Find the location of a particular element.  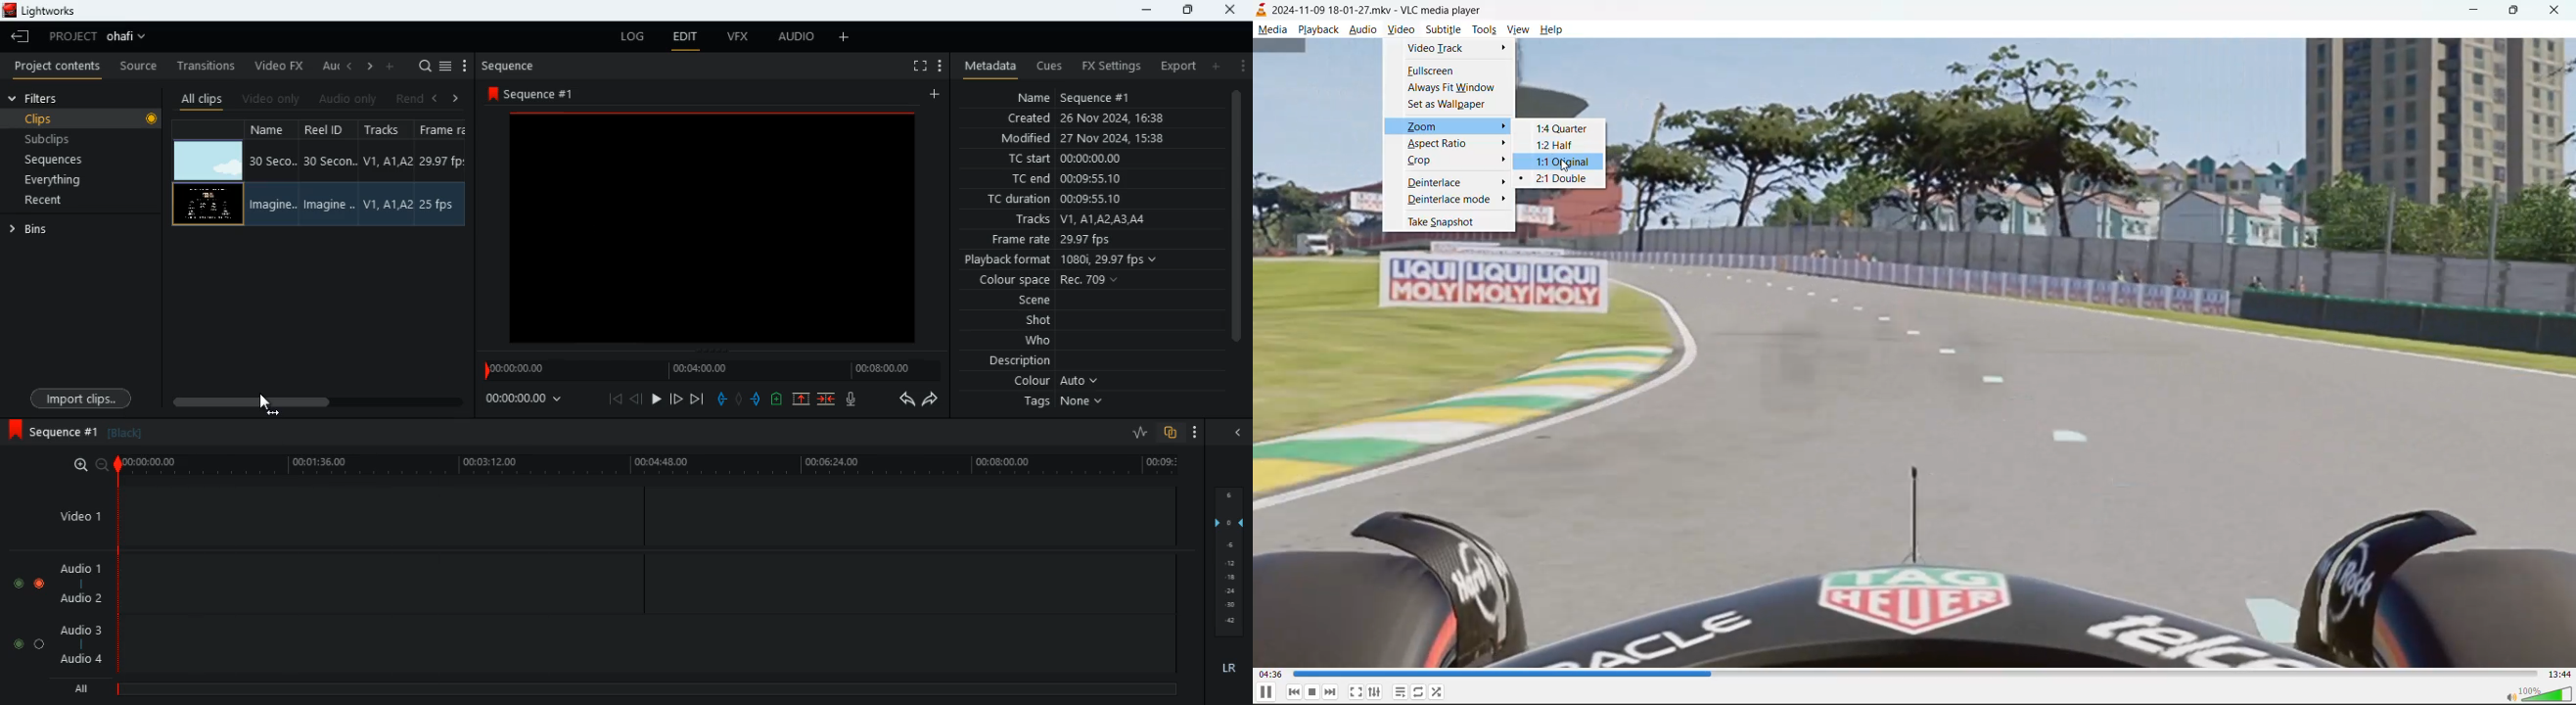

playback format is located at coordinates (1067, 259).